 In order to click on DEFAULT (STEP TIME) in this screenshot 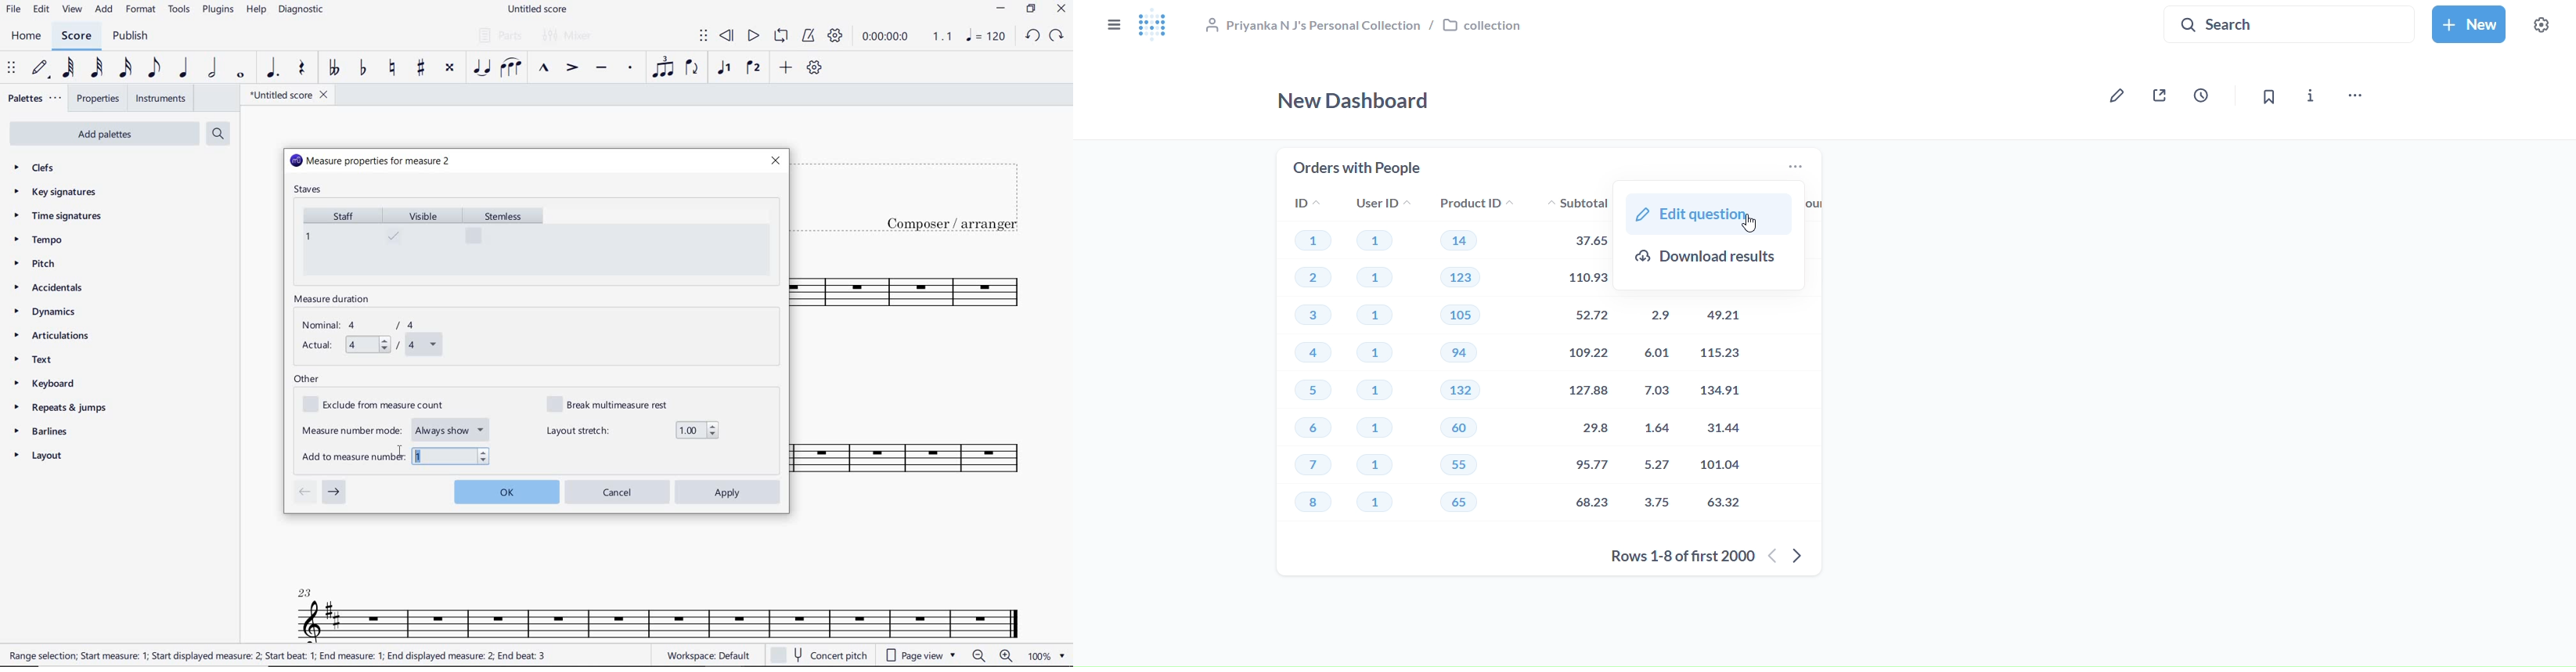, I will do `click(42, 68)`.